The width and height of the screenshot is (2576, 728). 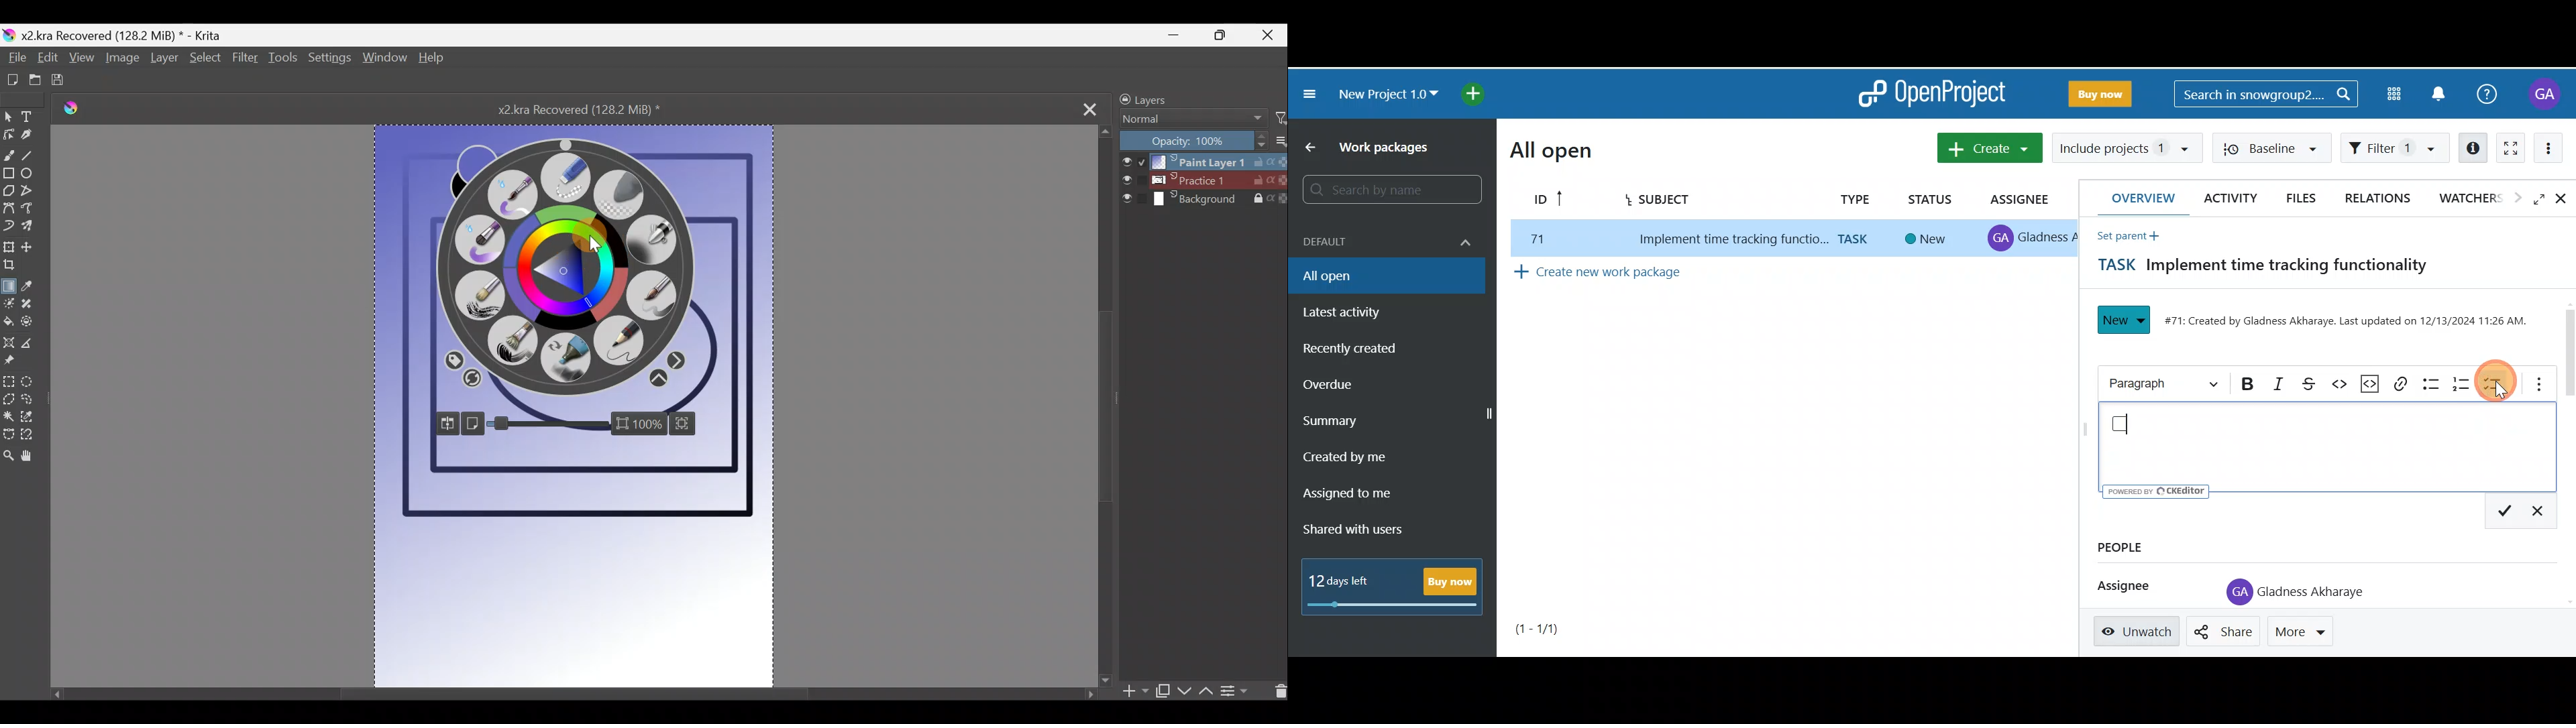 I want to click on Collapse project menu, so click(x=1311, y=97).